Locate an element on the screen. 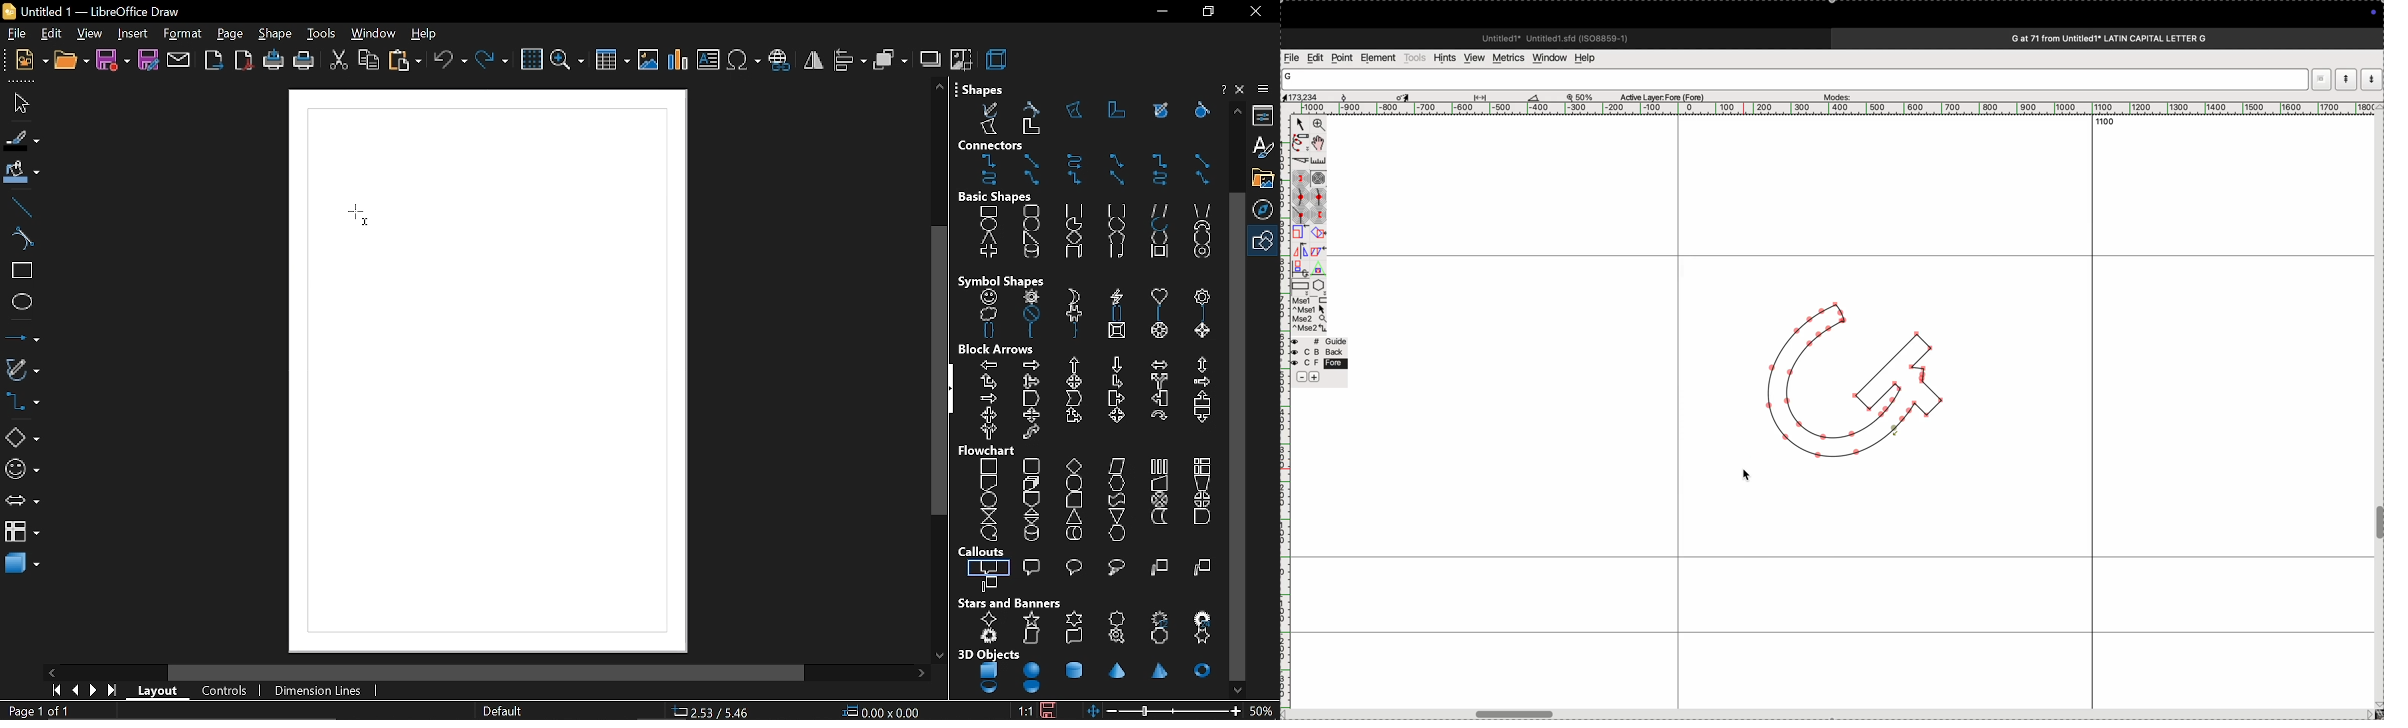  connector is located at coordinates (1161, 161).